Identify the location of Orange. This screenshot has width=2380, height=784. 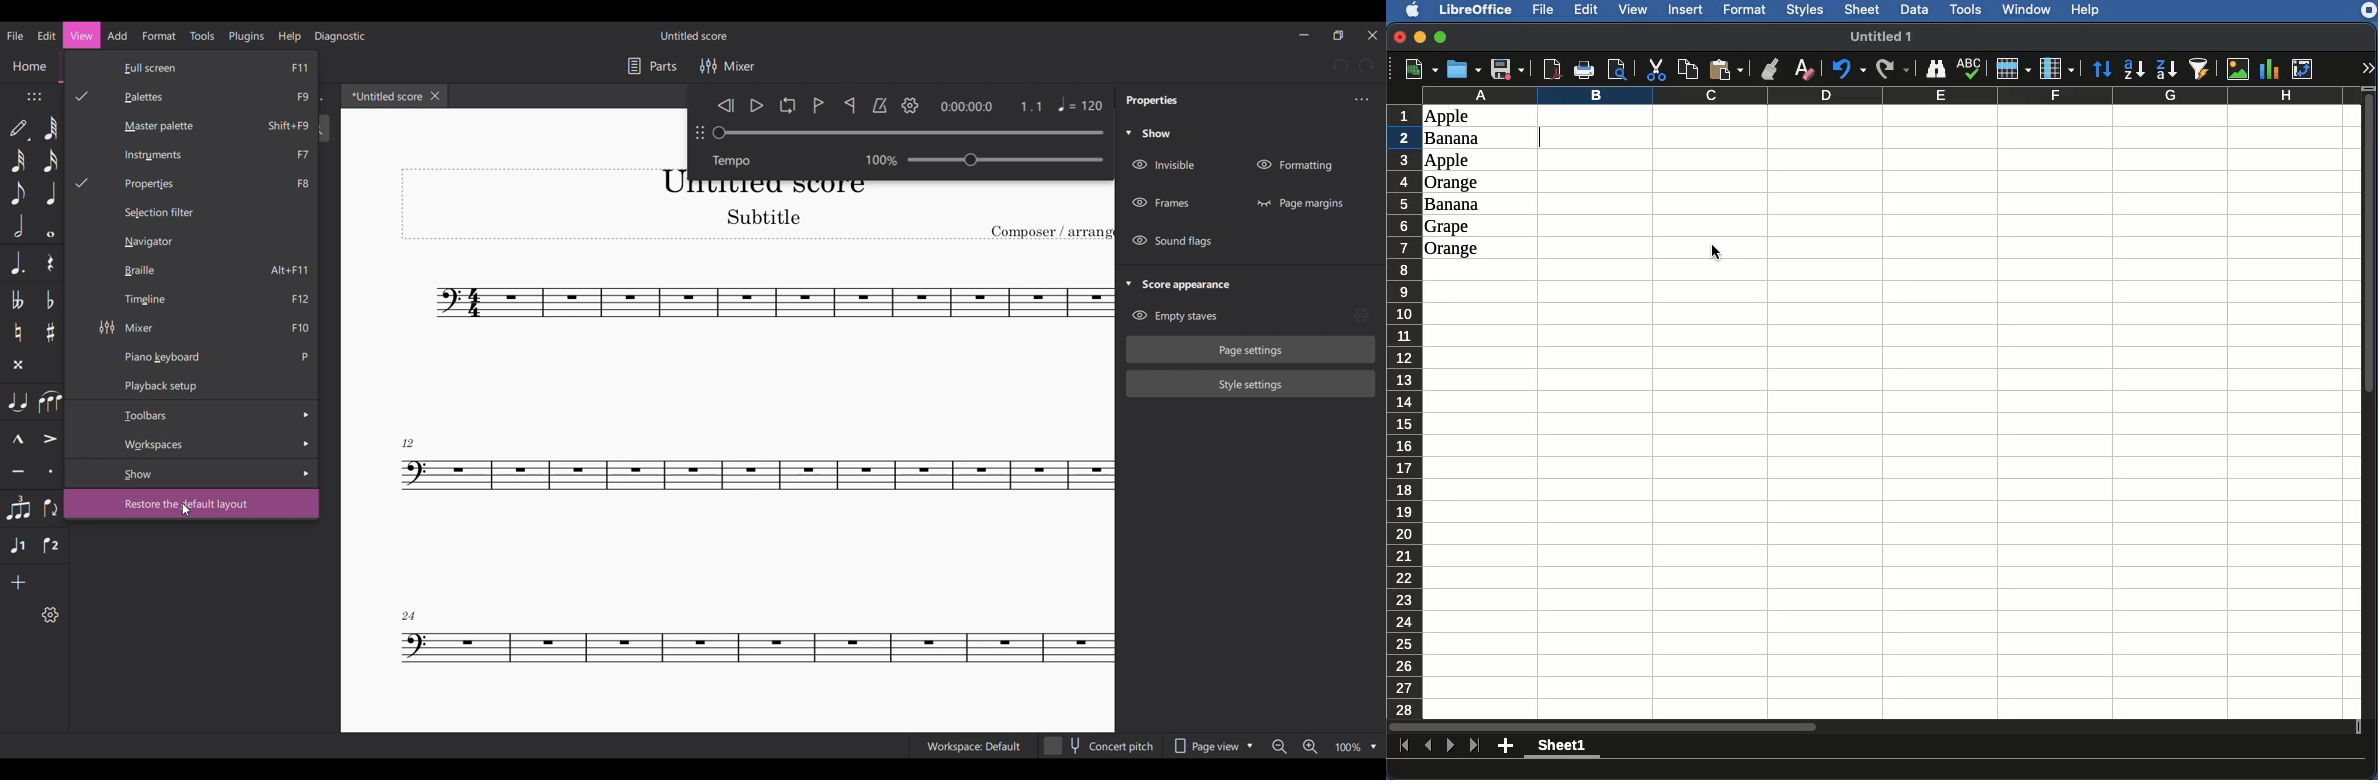
(1453, 183).